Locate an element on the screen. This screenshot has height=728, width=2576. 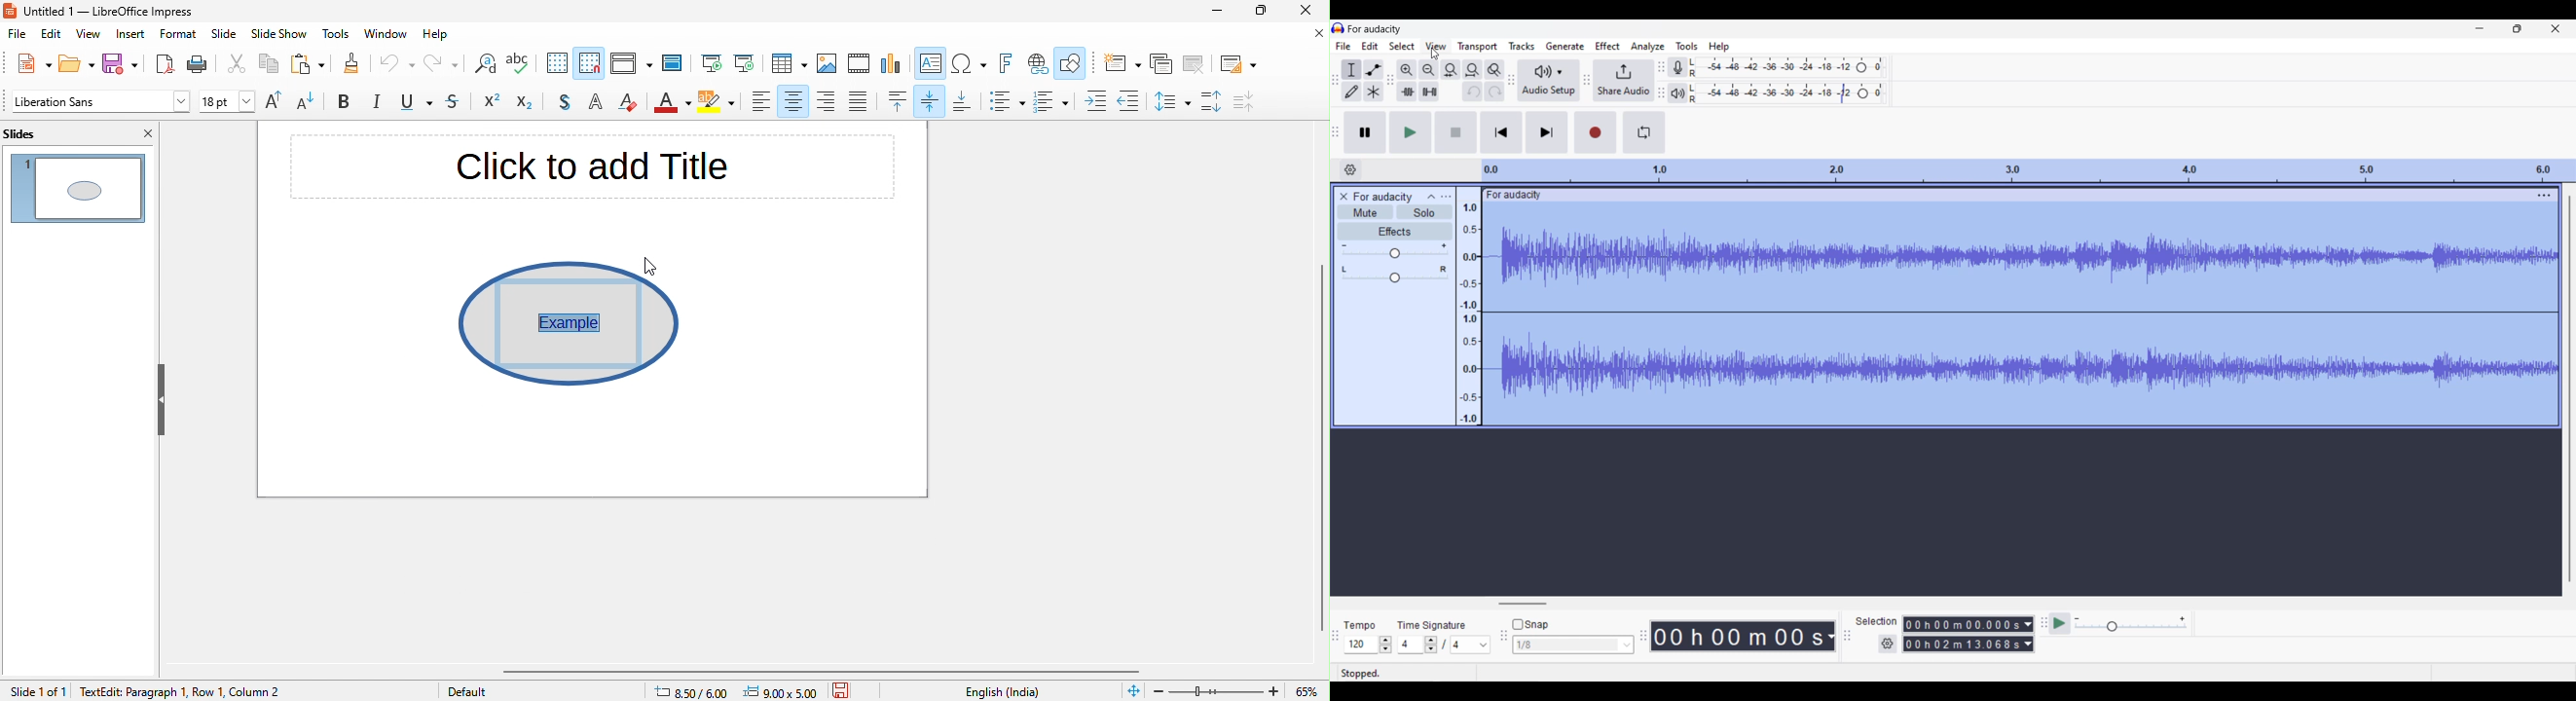
Audio setup is located at coordinates (1549, 81).